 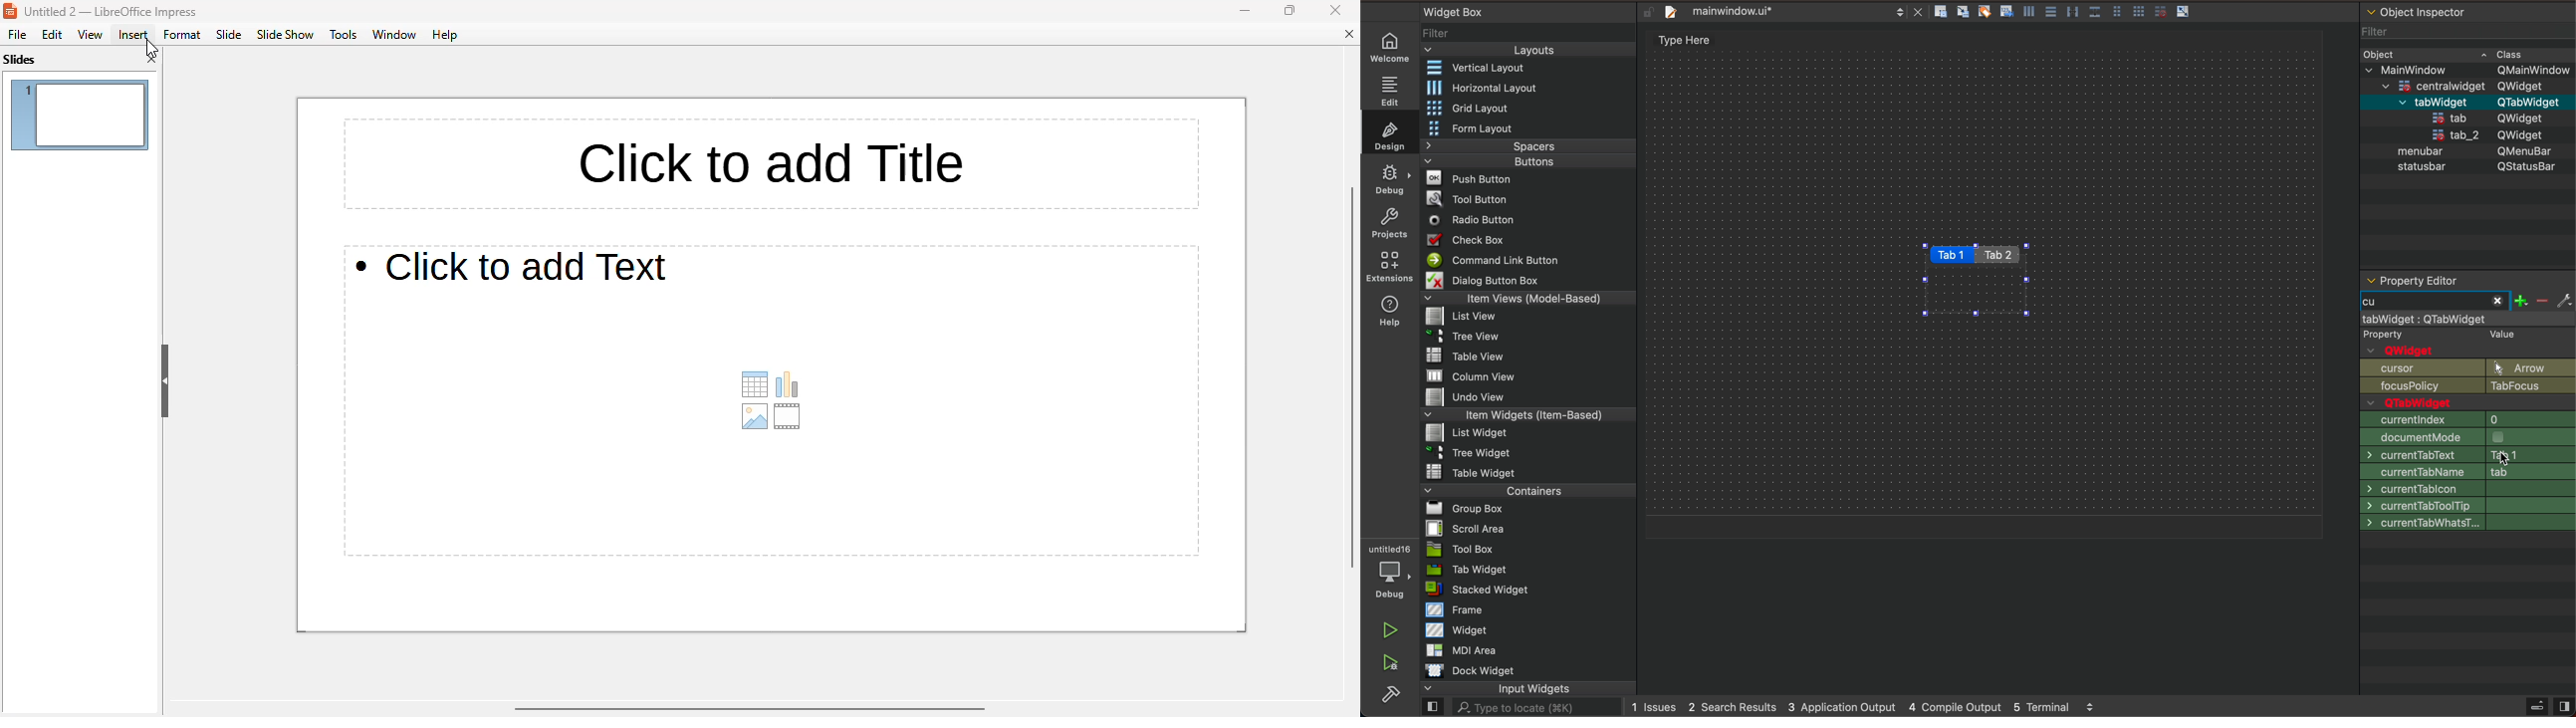 What do you see at coordinates (2439, 303) in the screenshot?
I see `start typing` at bounding box center [2439, 303].